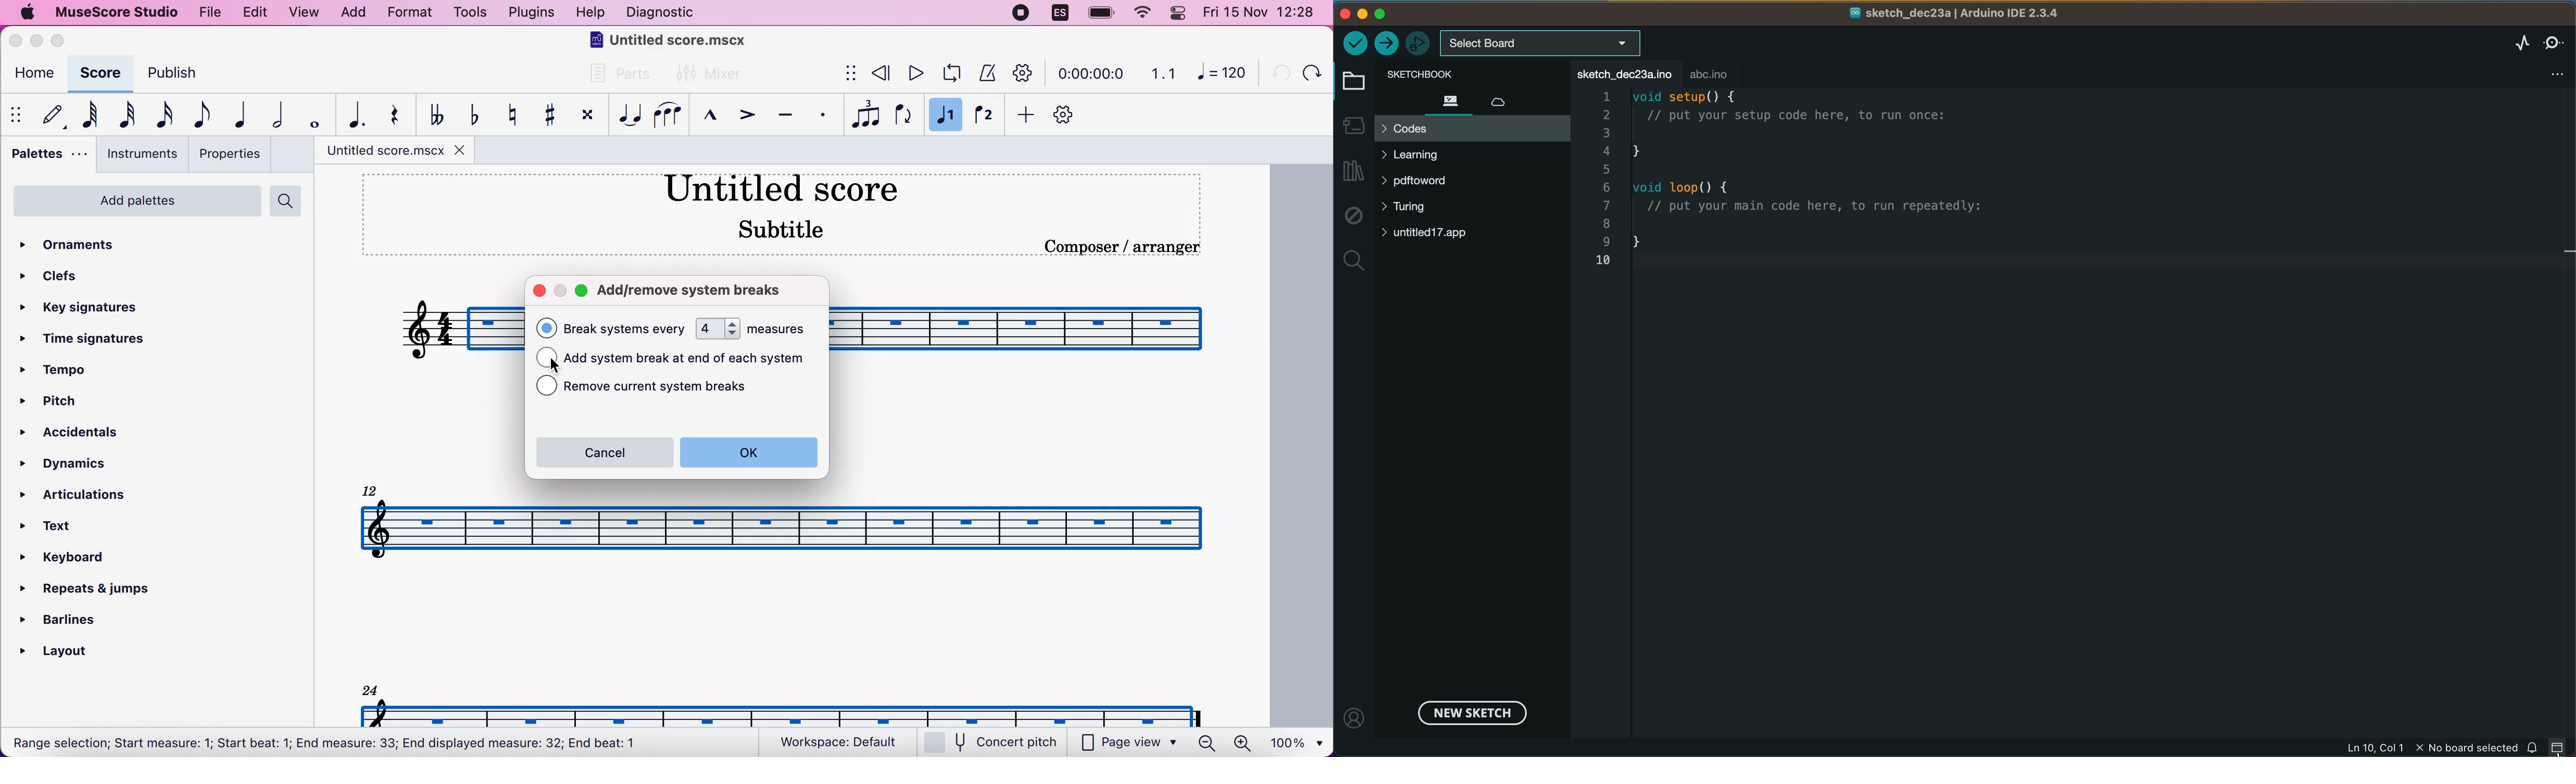 This screenshot has width=2576, height=784. What do you see at coordinates (1089, 75) in the screenshot?
I see `time` at bounding box center [1089, 75].